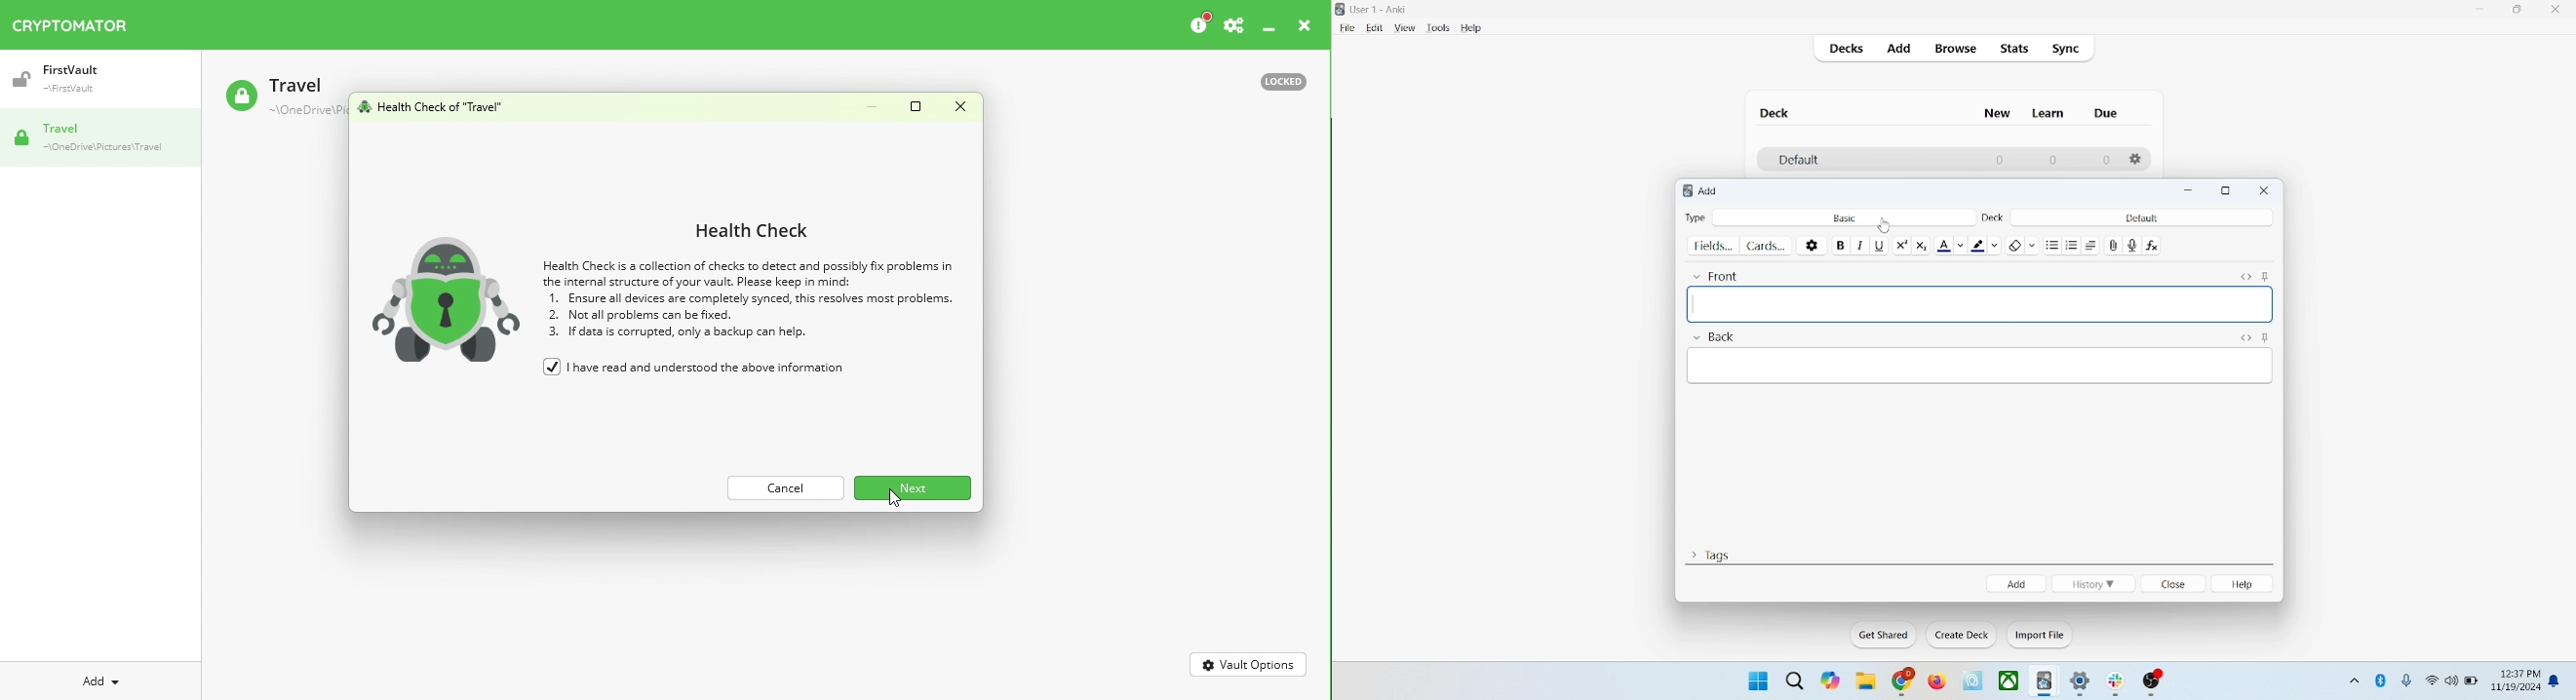 The width and height of the screenshot is (2576, 700). Describe the element at coordinates (2245, 338) in the screenshot. I see `HTML editor` at that location.